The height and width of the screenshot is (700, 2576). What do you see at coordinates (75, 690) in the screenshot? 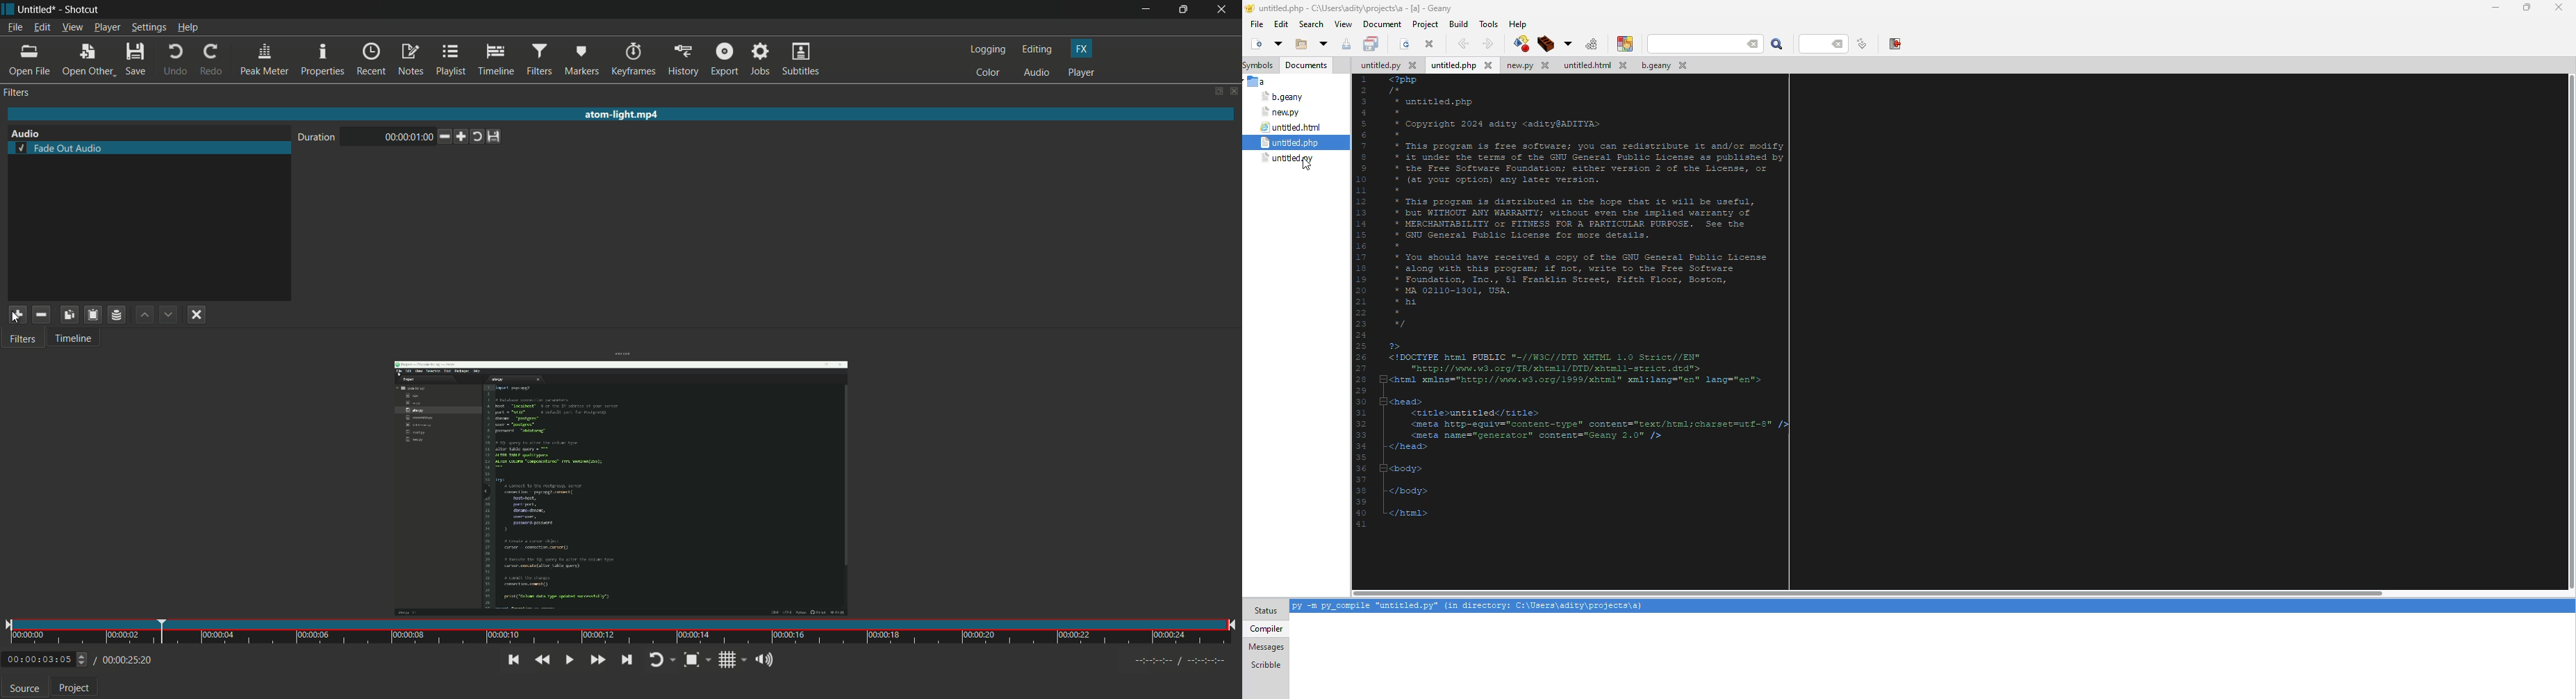
I see `project` at bounding box center [75, 690].